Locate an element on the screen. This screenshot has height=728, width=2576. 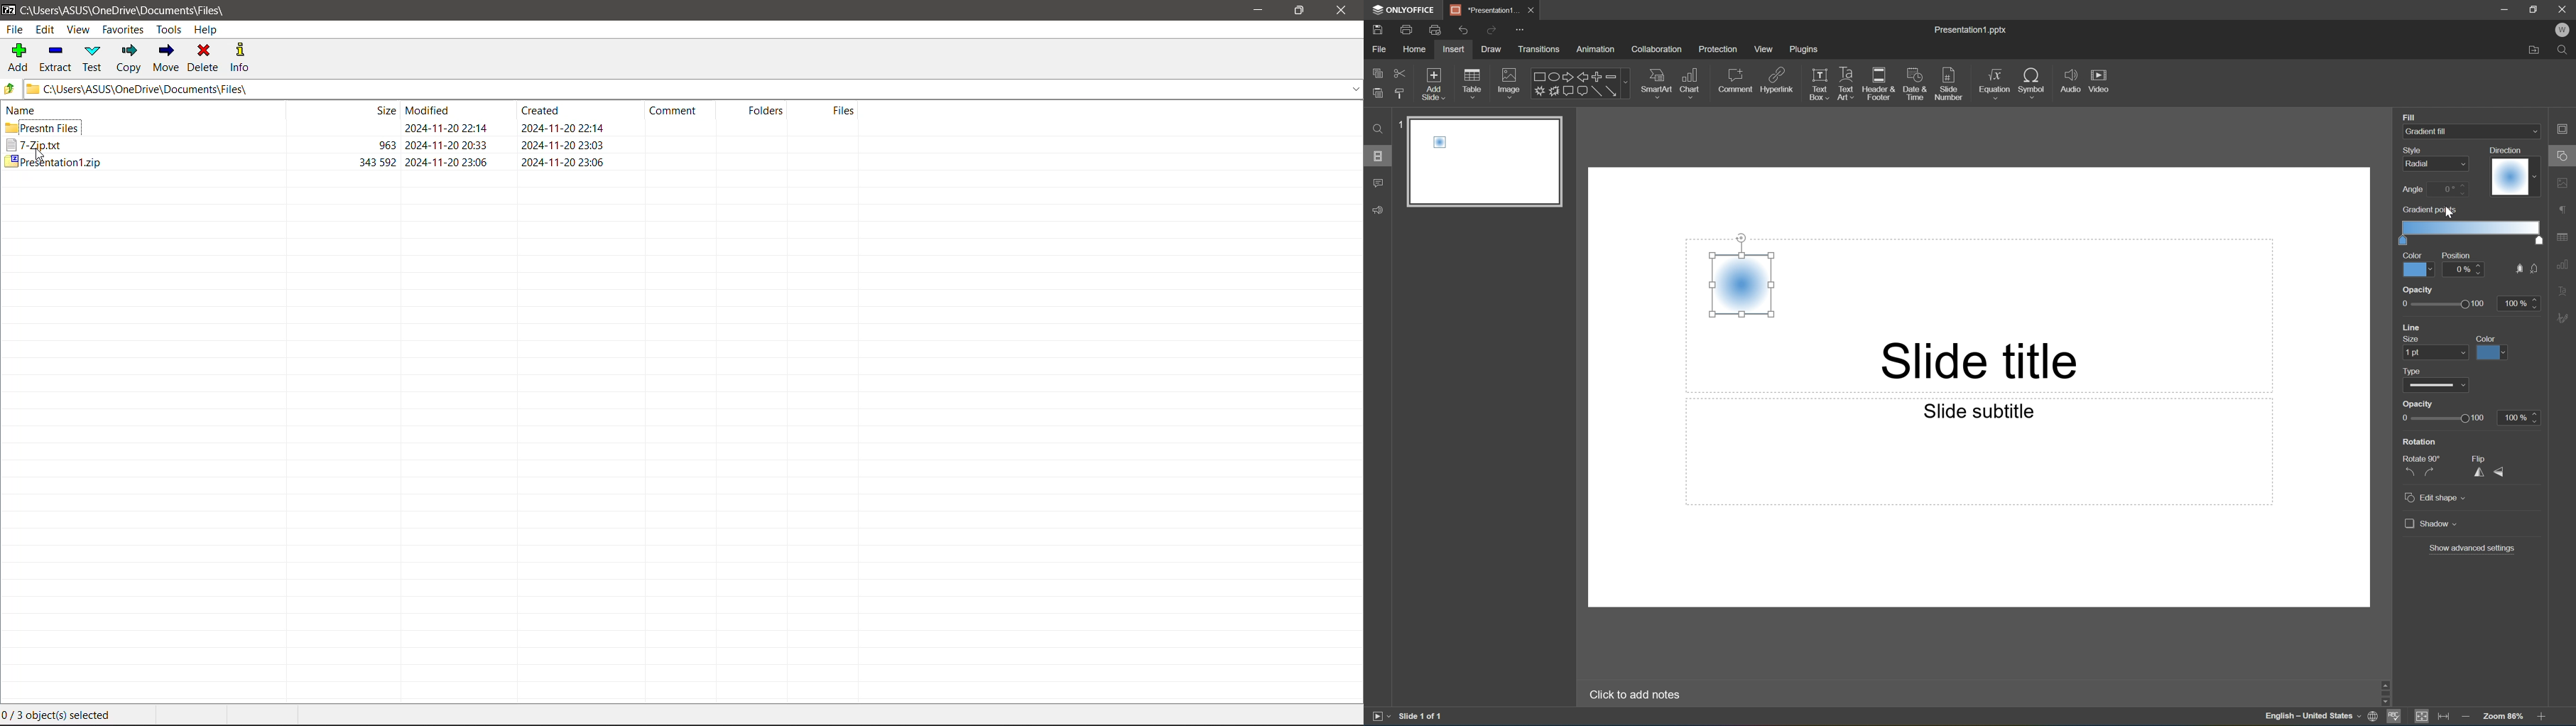
7.zip.txt is located at coordinates (35, 146).